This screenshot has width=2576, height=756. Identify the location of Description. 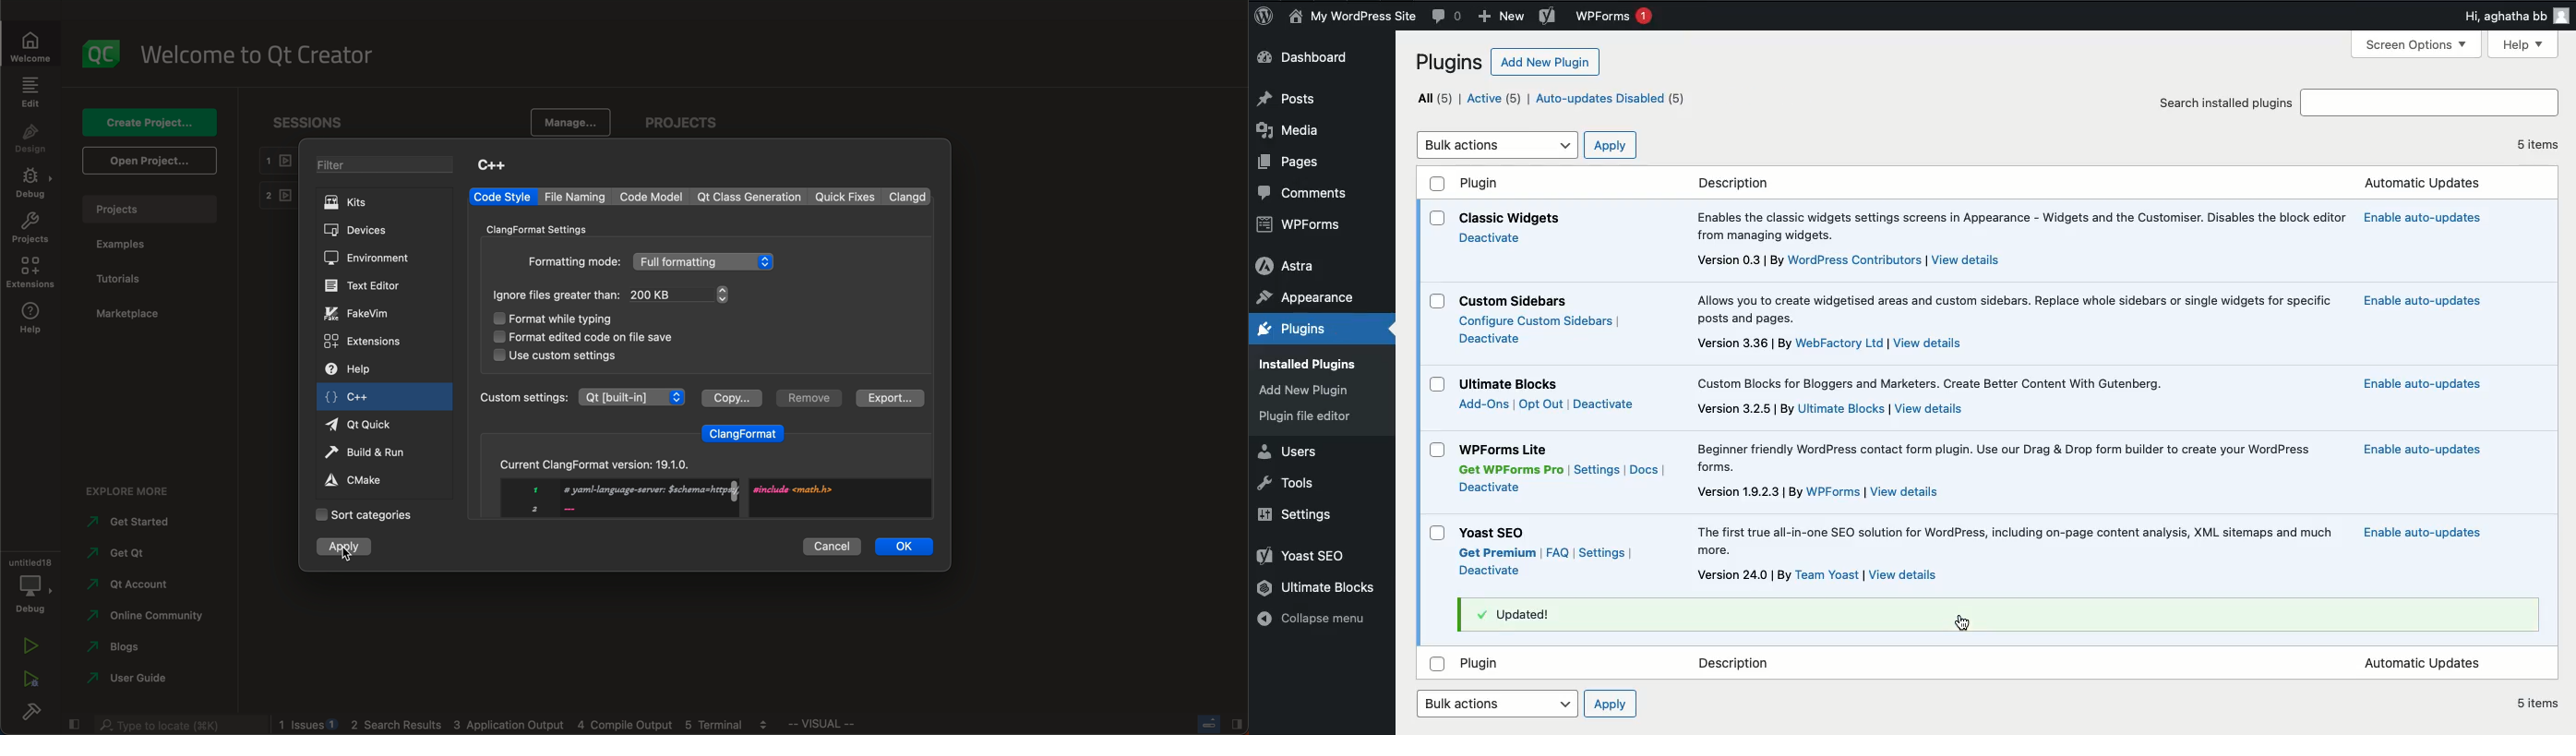
(1734, 183).